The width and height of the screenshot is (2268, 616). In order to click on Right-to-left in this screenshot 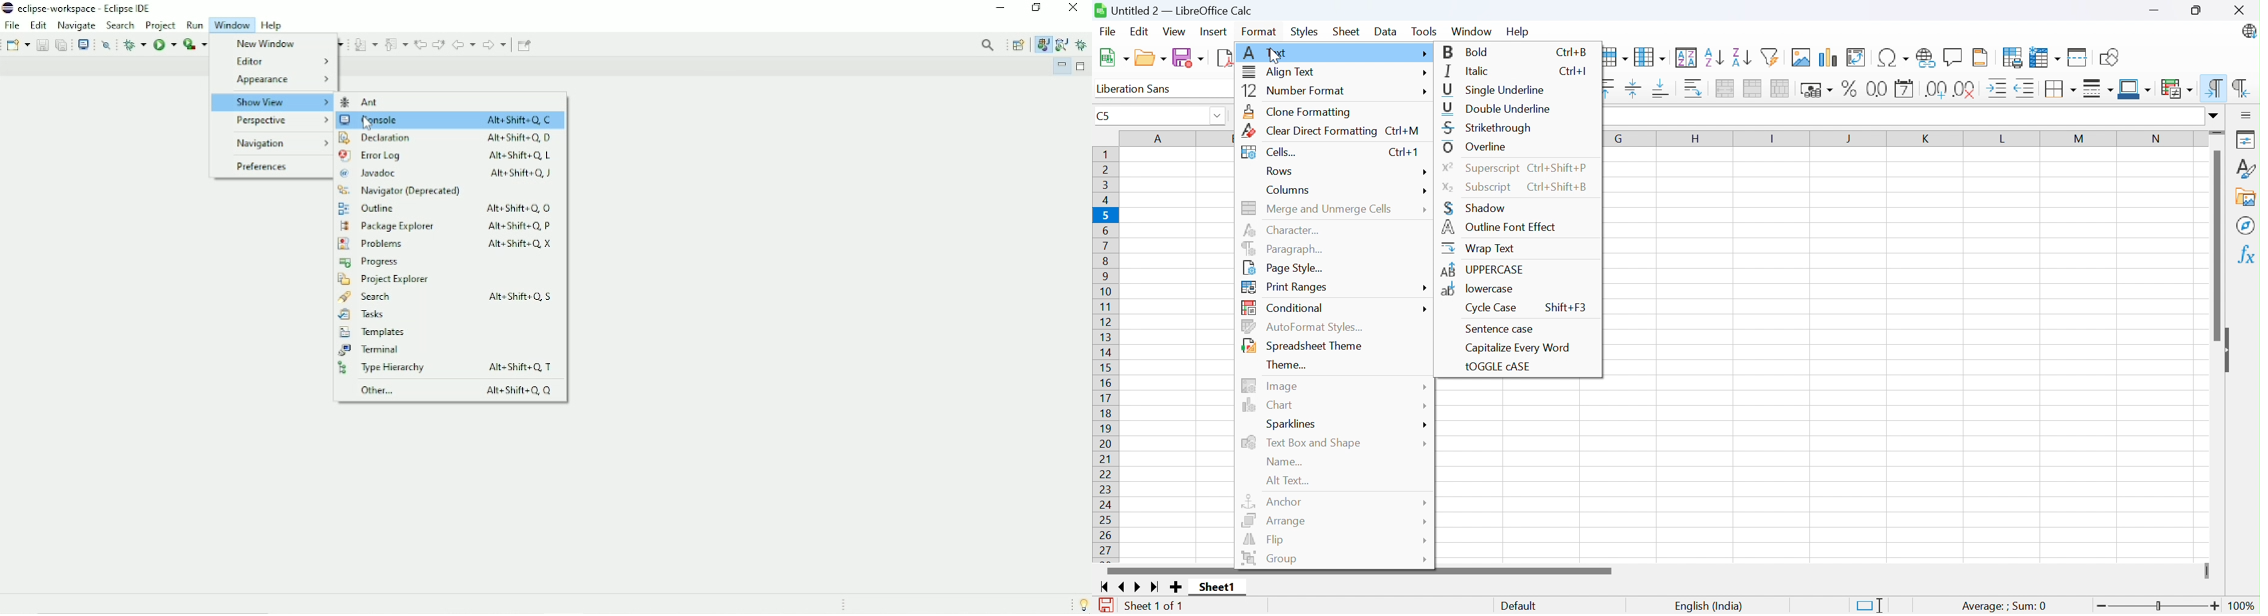, I will do `click(2239, 88)`.